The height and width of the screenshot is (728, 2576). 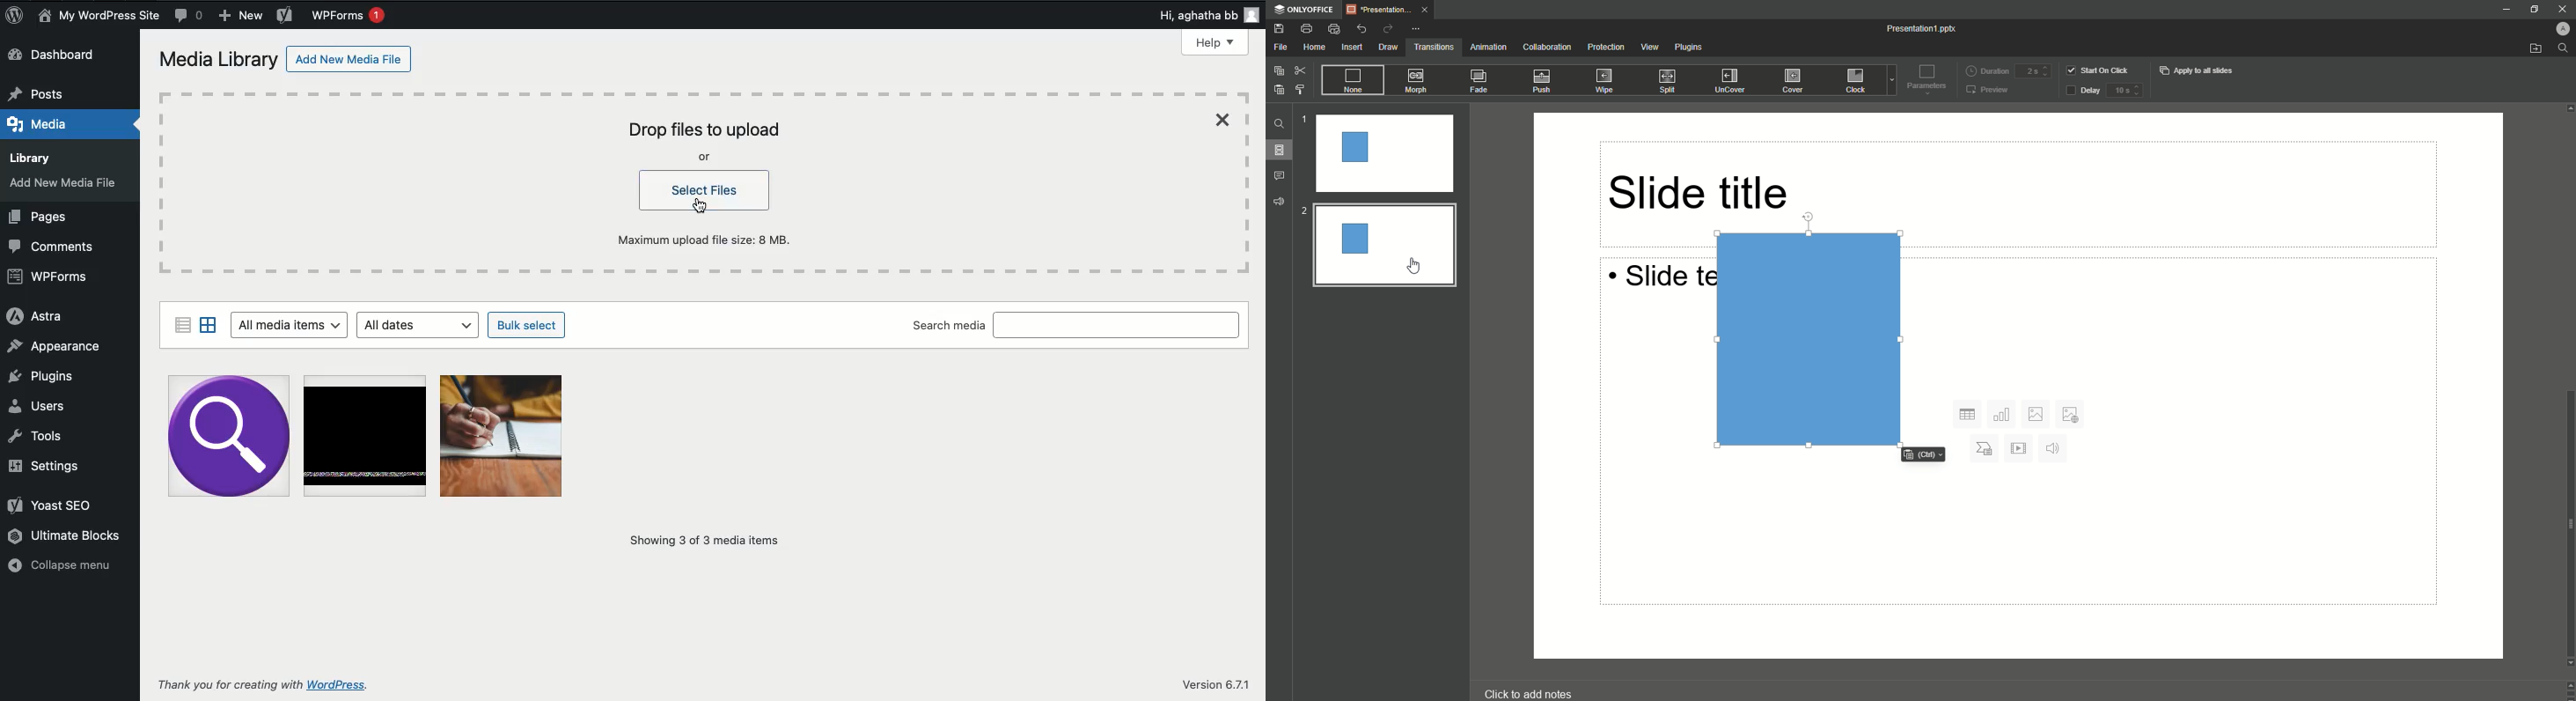 What do you see at coordinates (703, 130) in the screenshot?
I see `Drop files to upload` at bounding box center [703, 130].